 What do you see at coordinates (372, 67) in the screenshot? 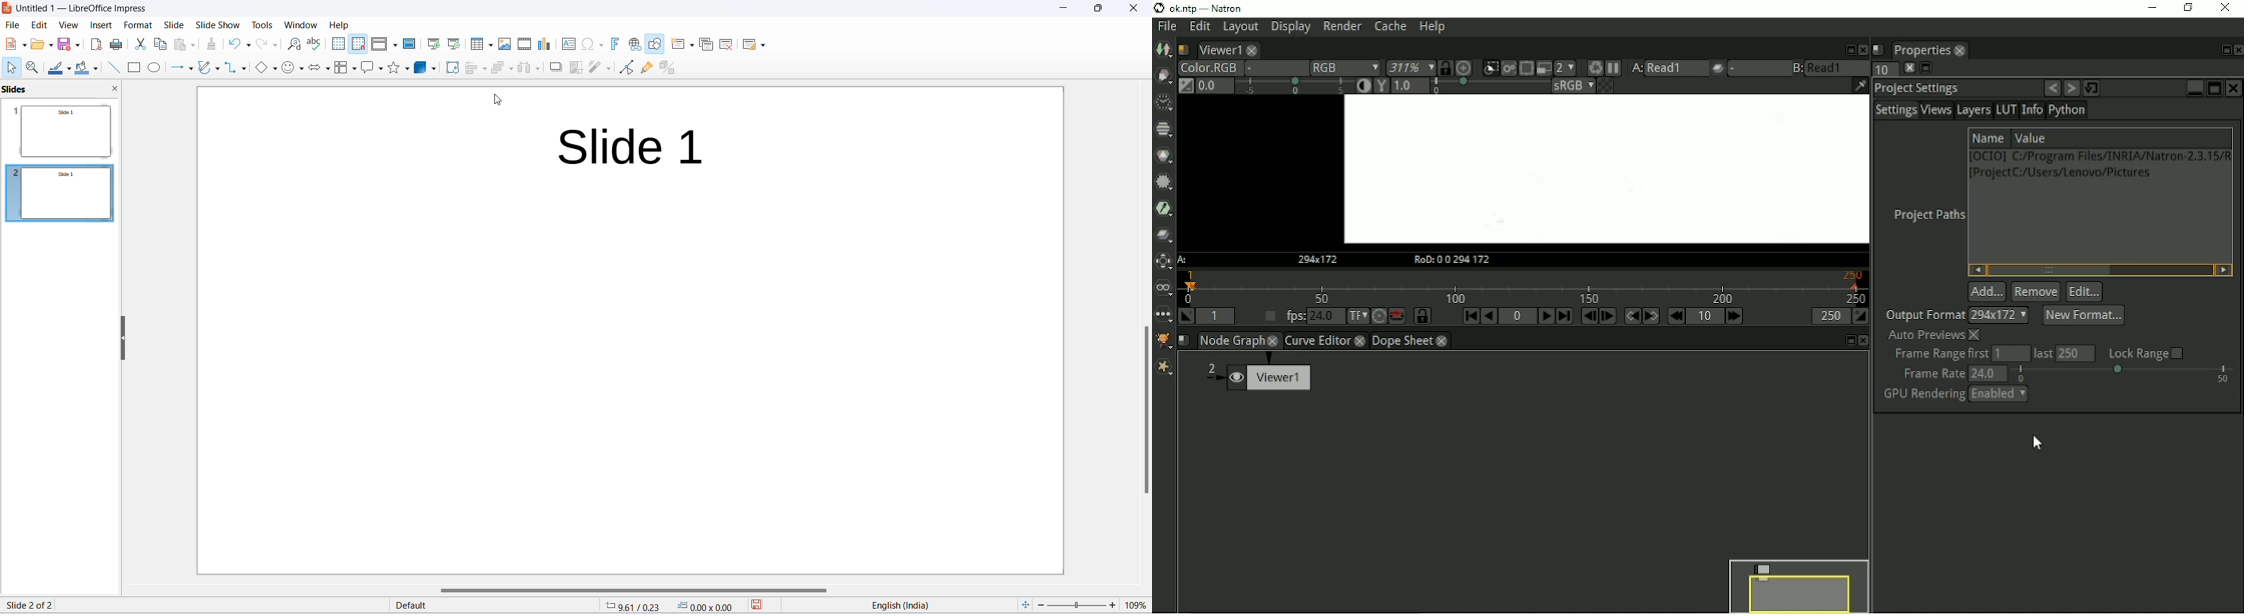
I see `Call out shapes` at bounding box center [372, 67].